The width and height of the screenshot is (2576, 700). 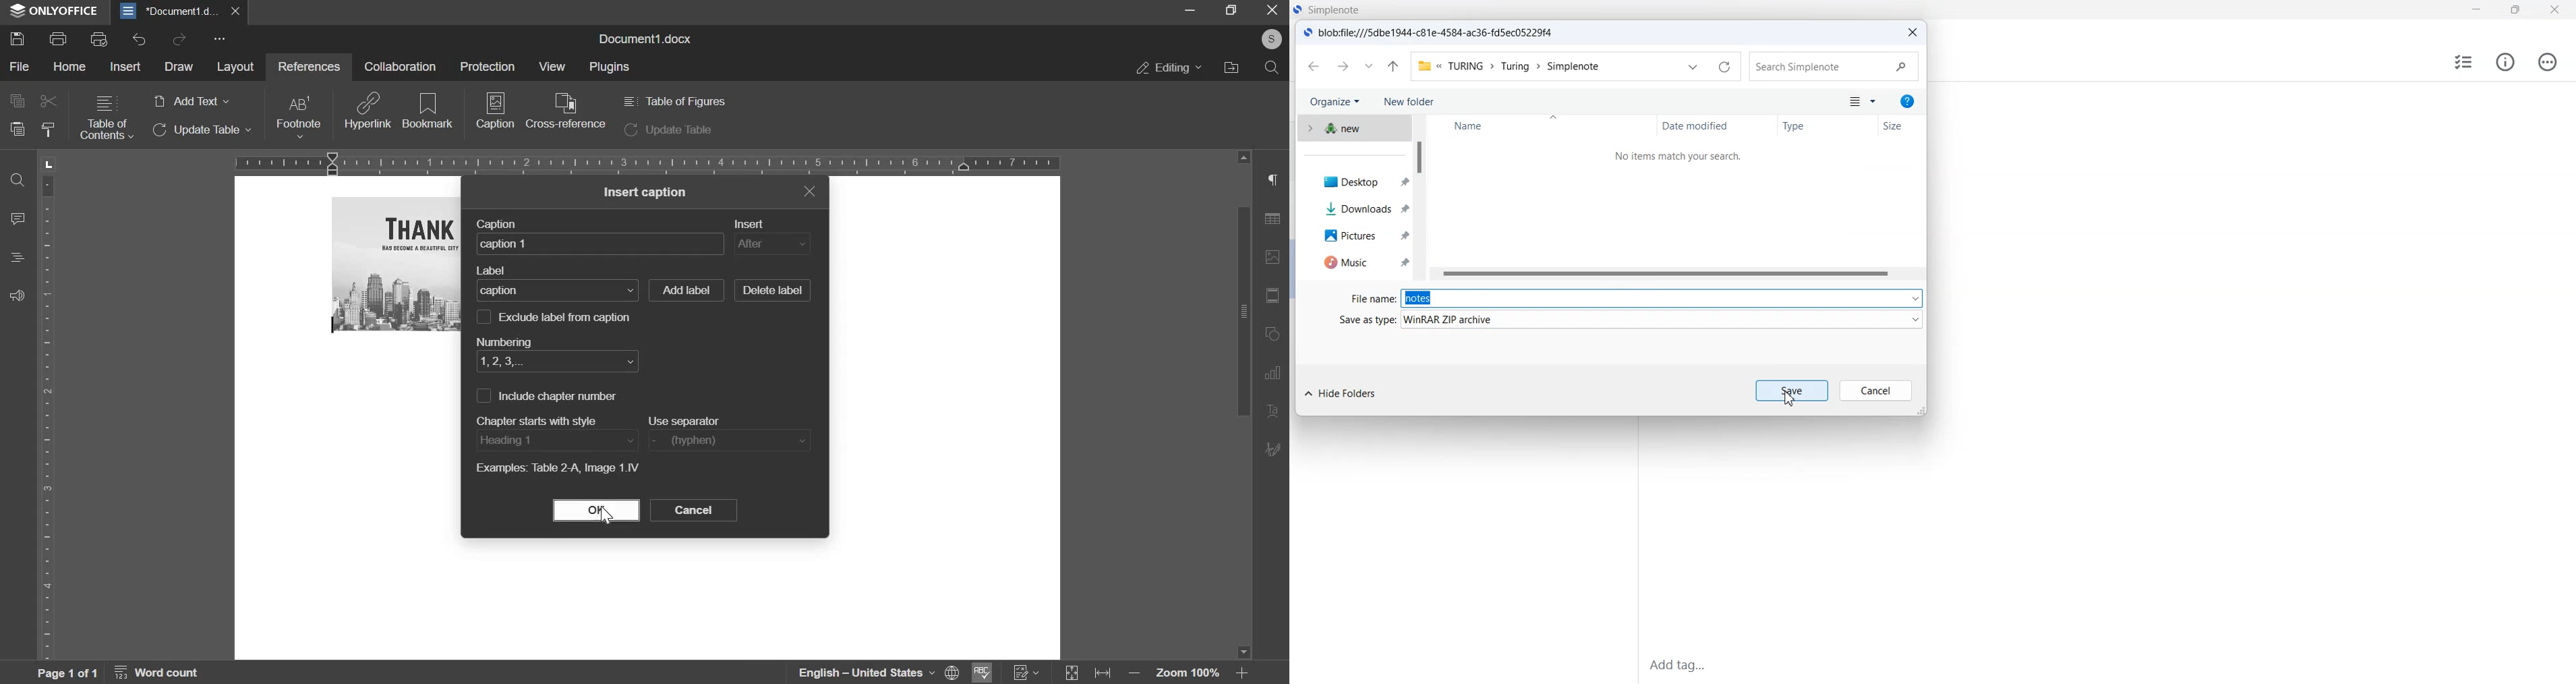 What do you see at coordinates (502, 223) in the screenshot?
I see `caption` at bounding box center [502, 223].